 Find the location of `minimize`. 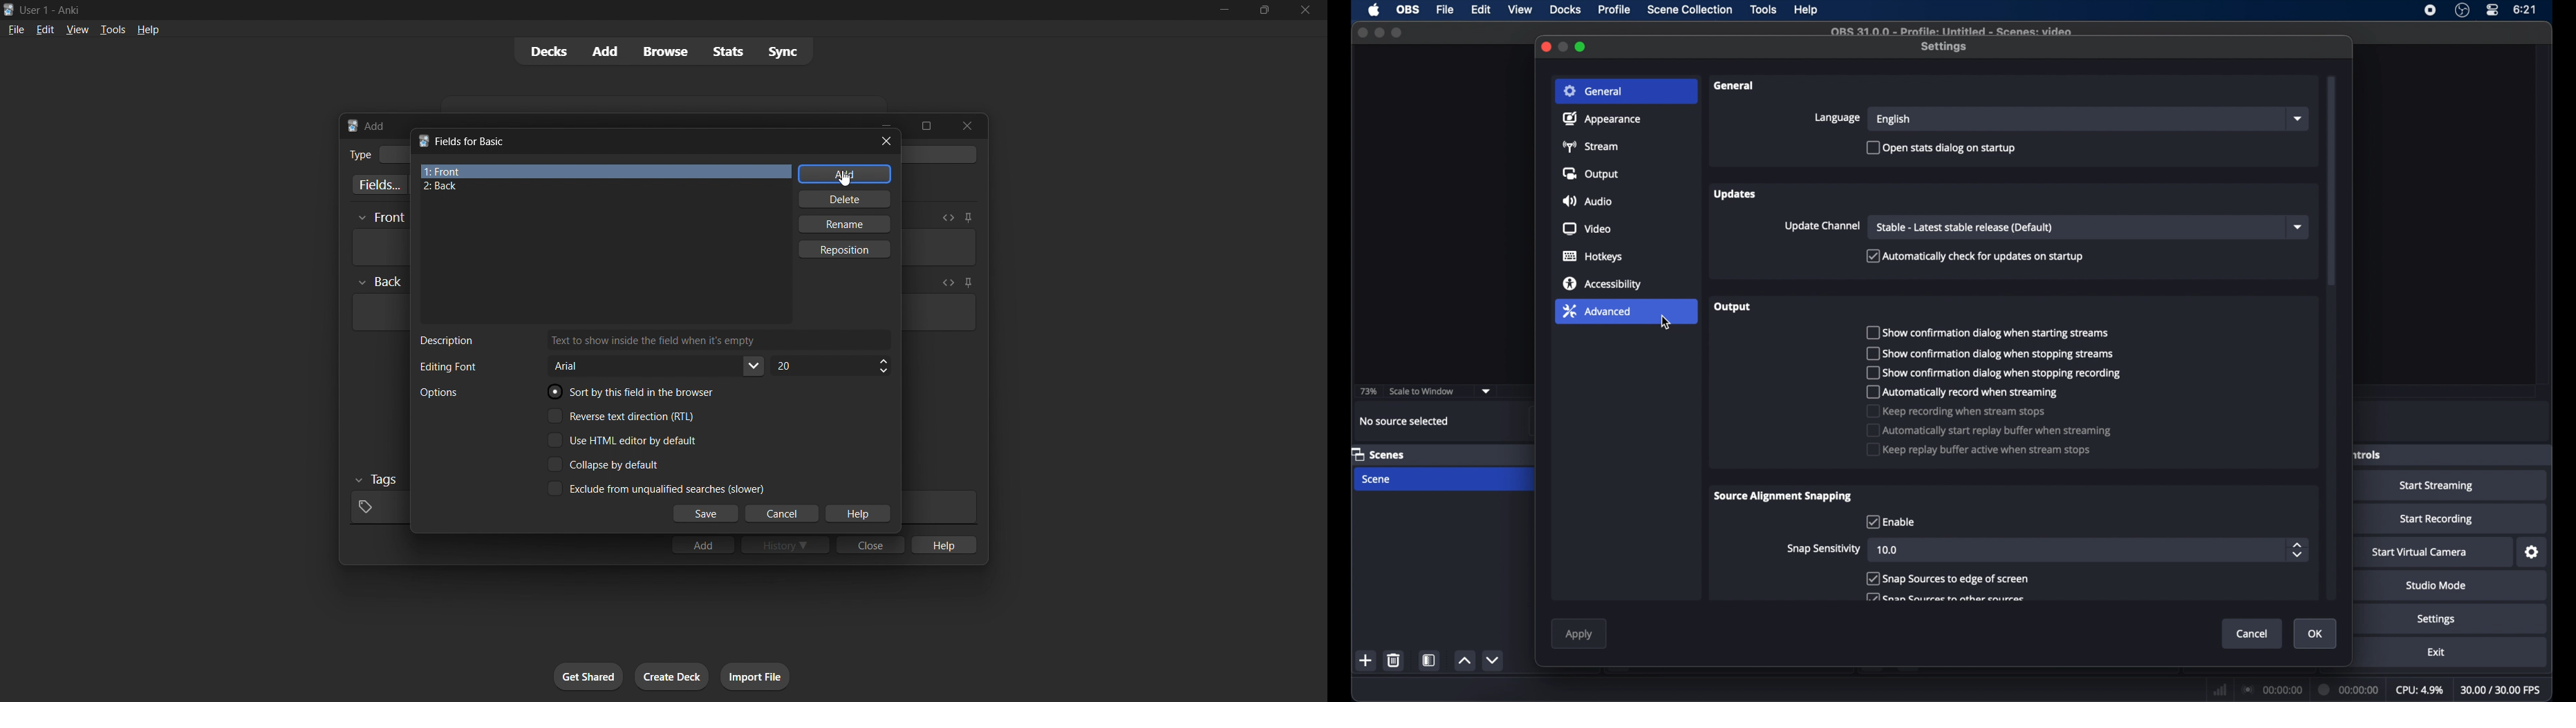

minimize is located at coordinates (1224, 10).